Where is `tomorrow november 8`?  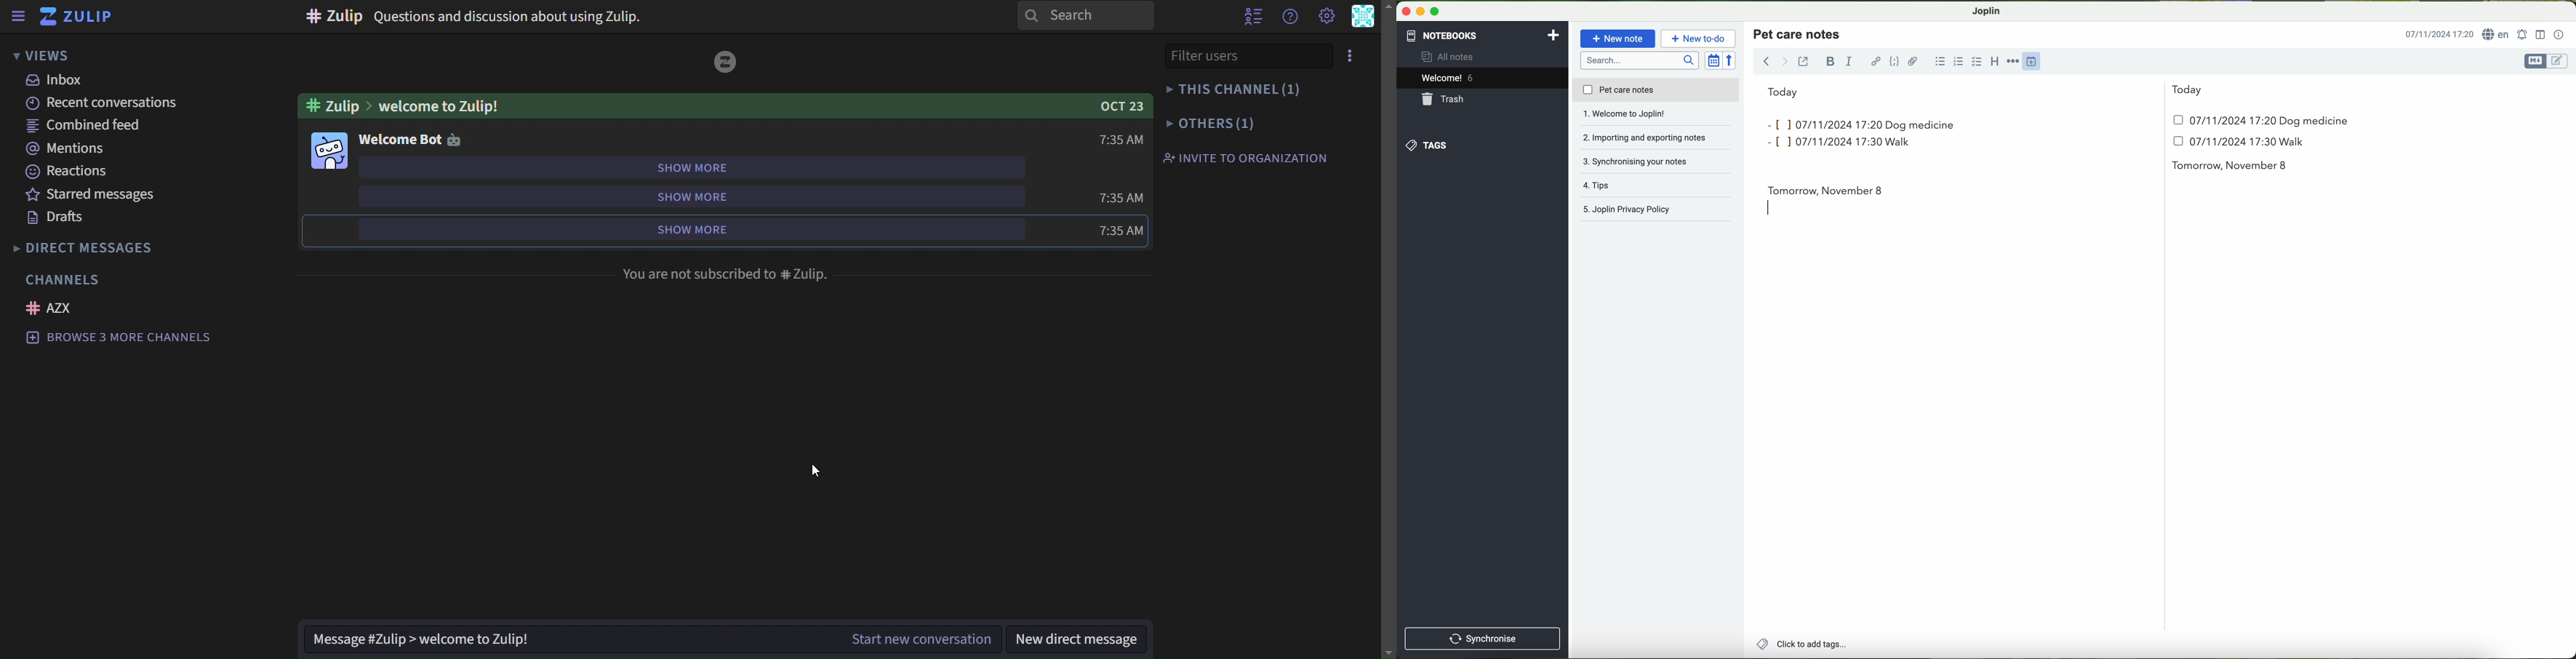 tomorrow november 8 is located at coordinates (2231, 166).